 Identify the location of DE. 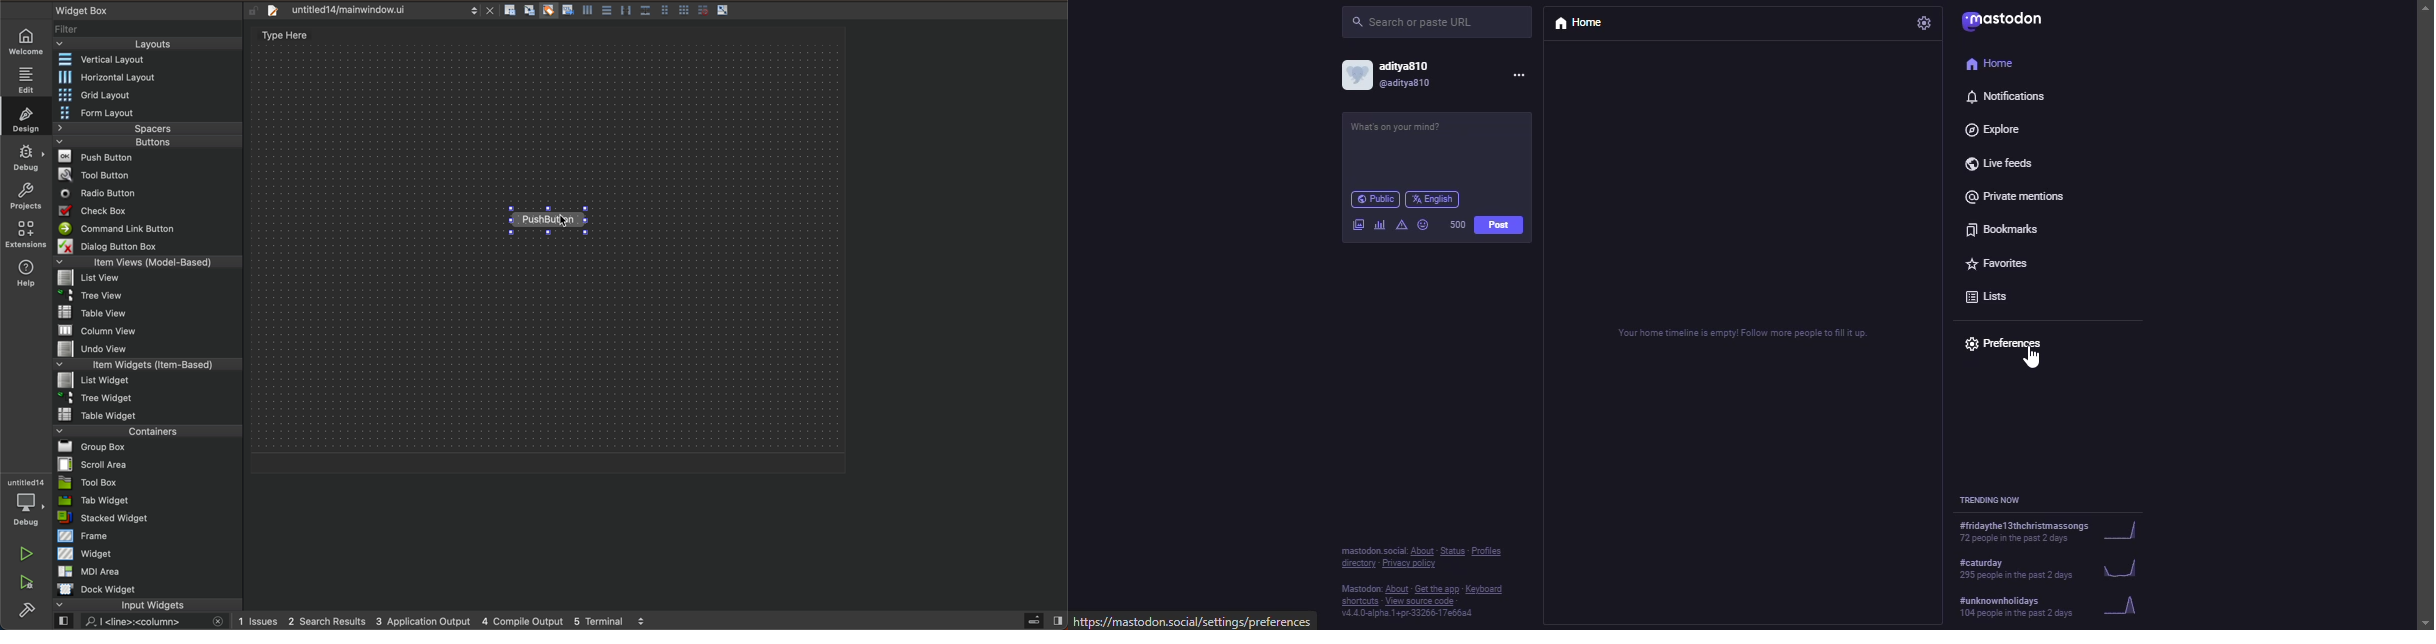
(24, 159).